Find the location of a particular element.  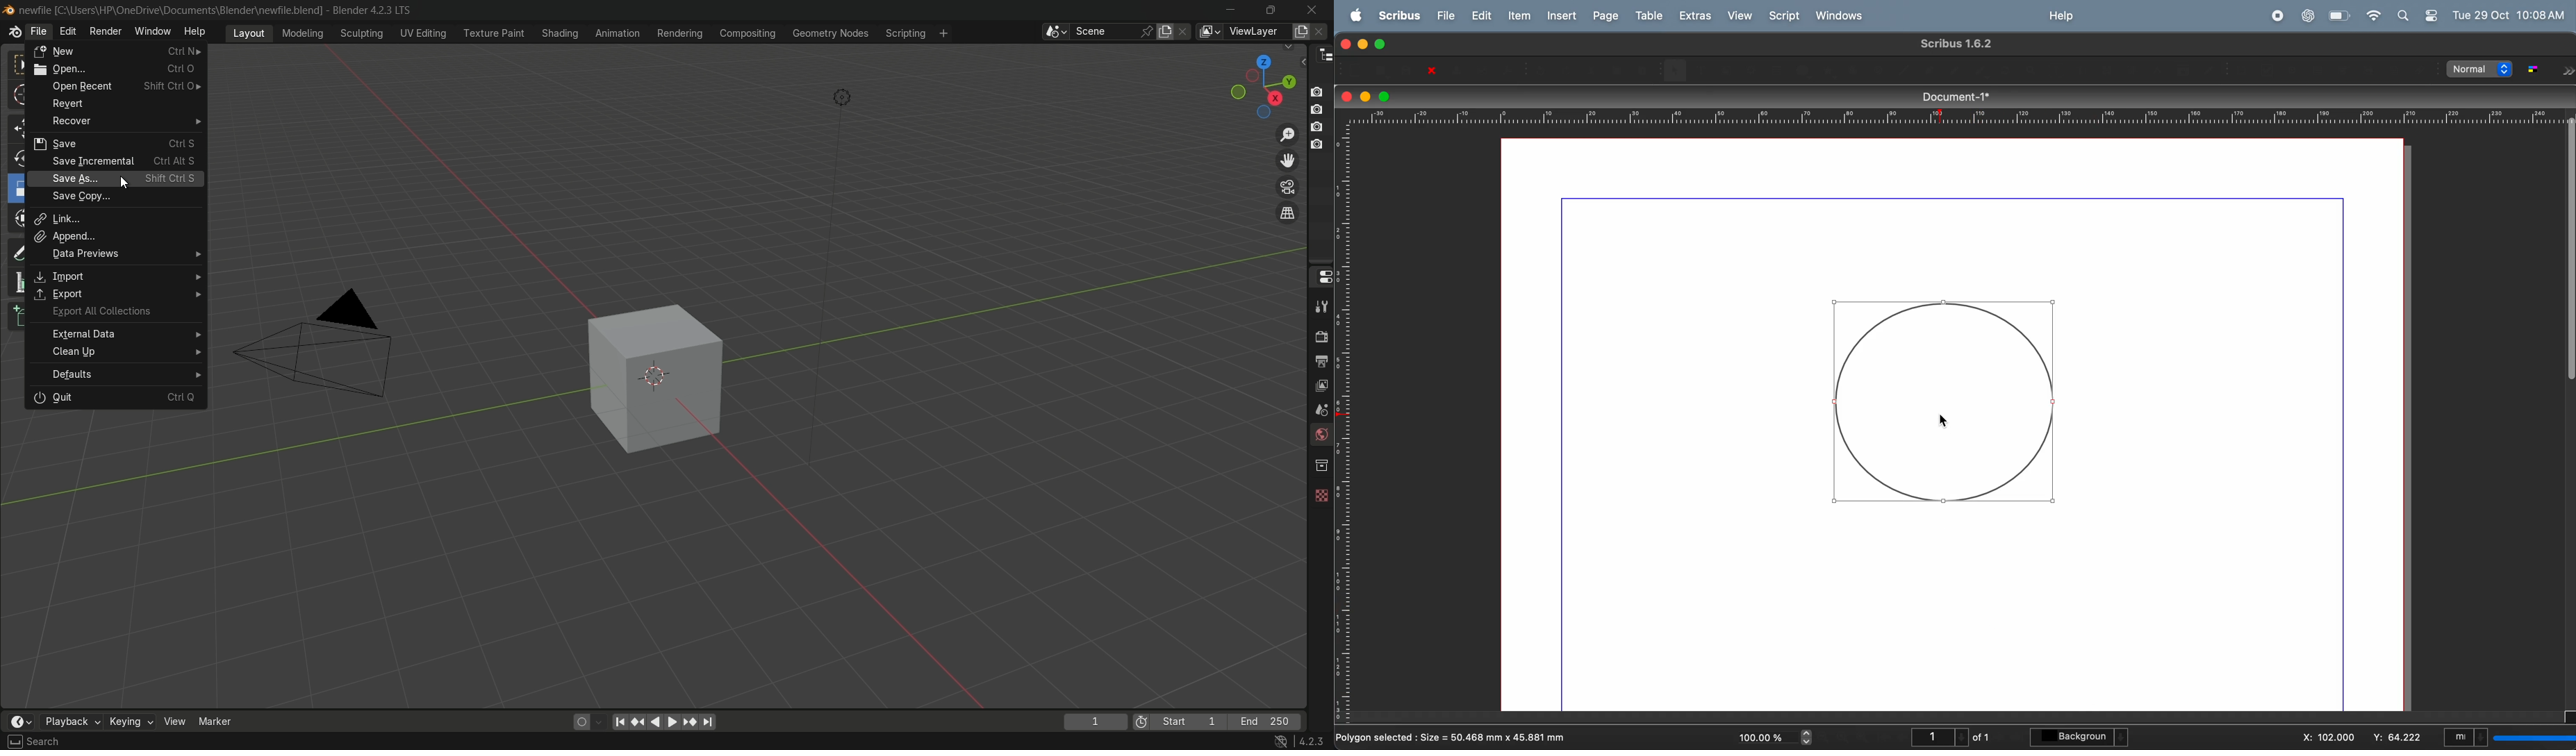

insert is located at coordinates (1559, 17).